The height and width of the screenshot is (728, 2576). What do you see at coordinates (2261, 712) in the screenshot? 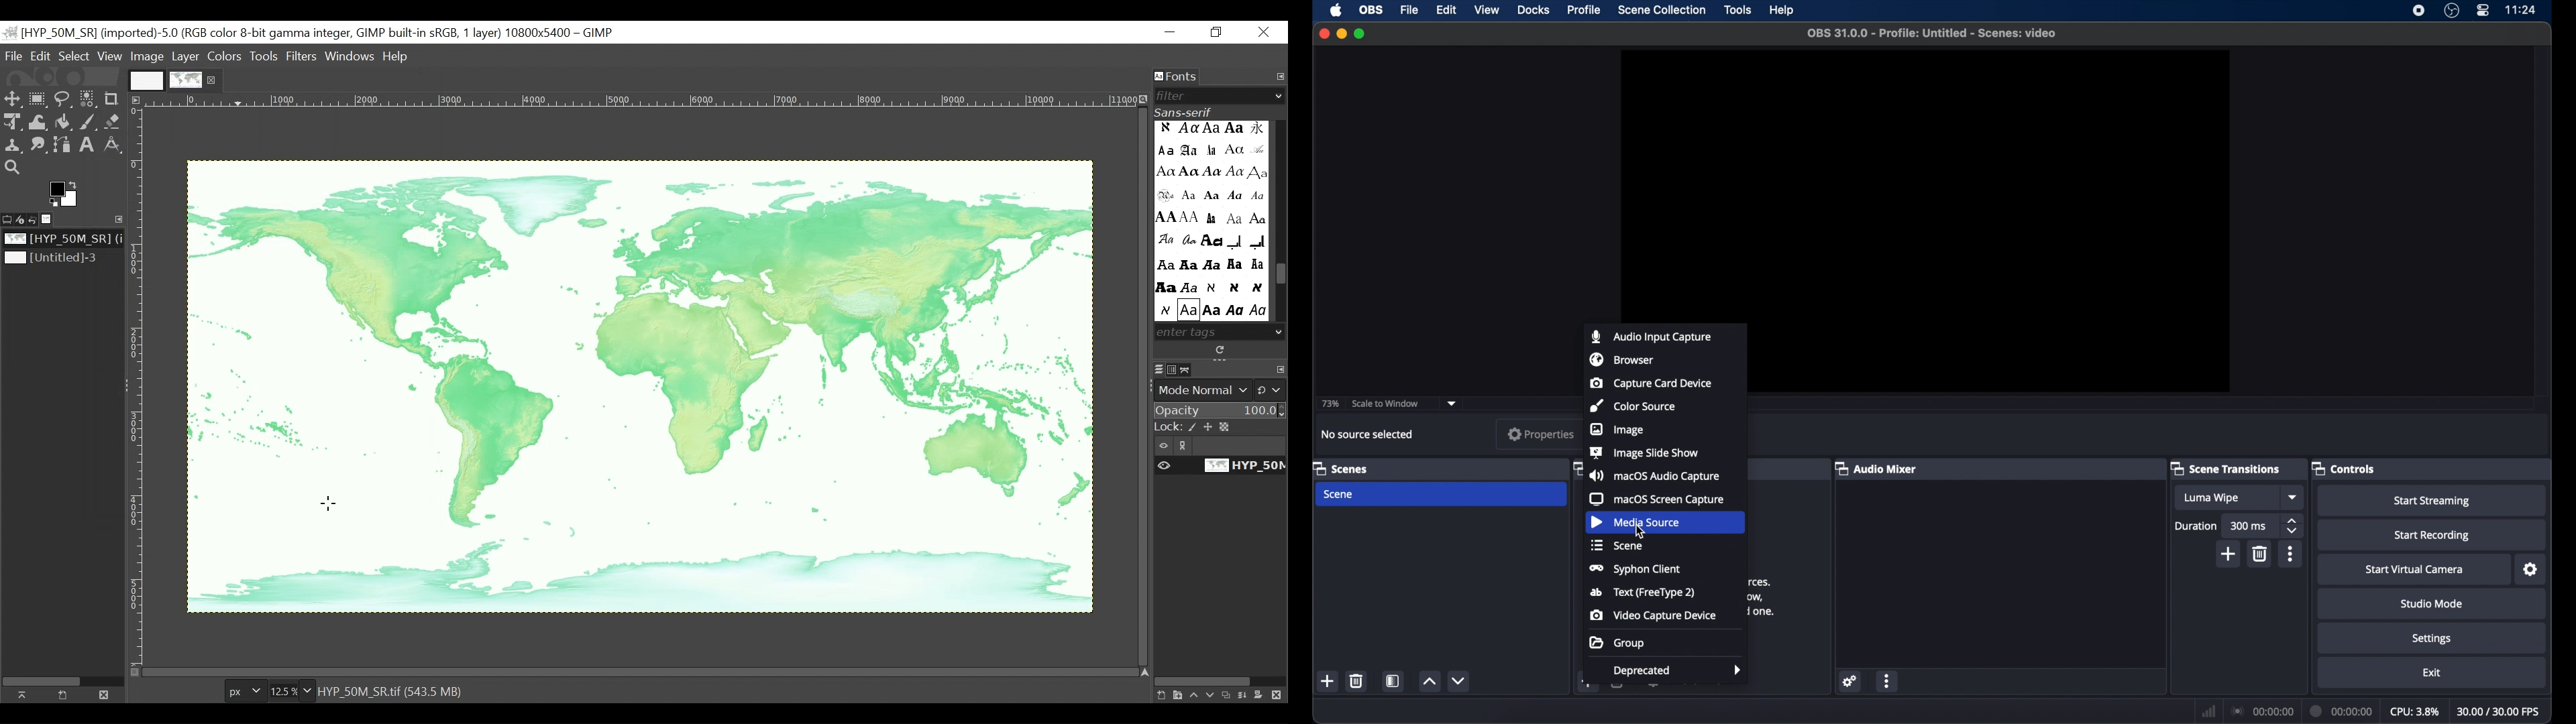
I see `connection` at bounding box center [2261, 712].